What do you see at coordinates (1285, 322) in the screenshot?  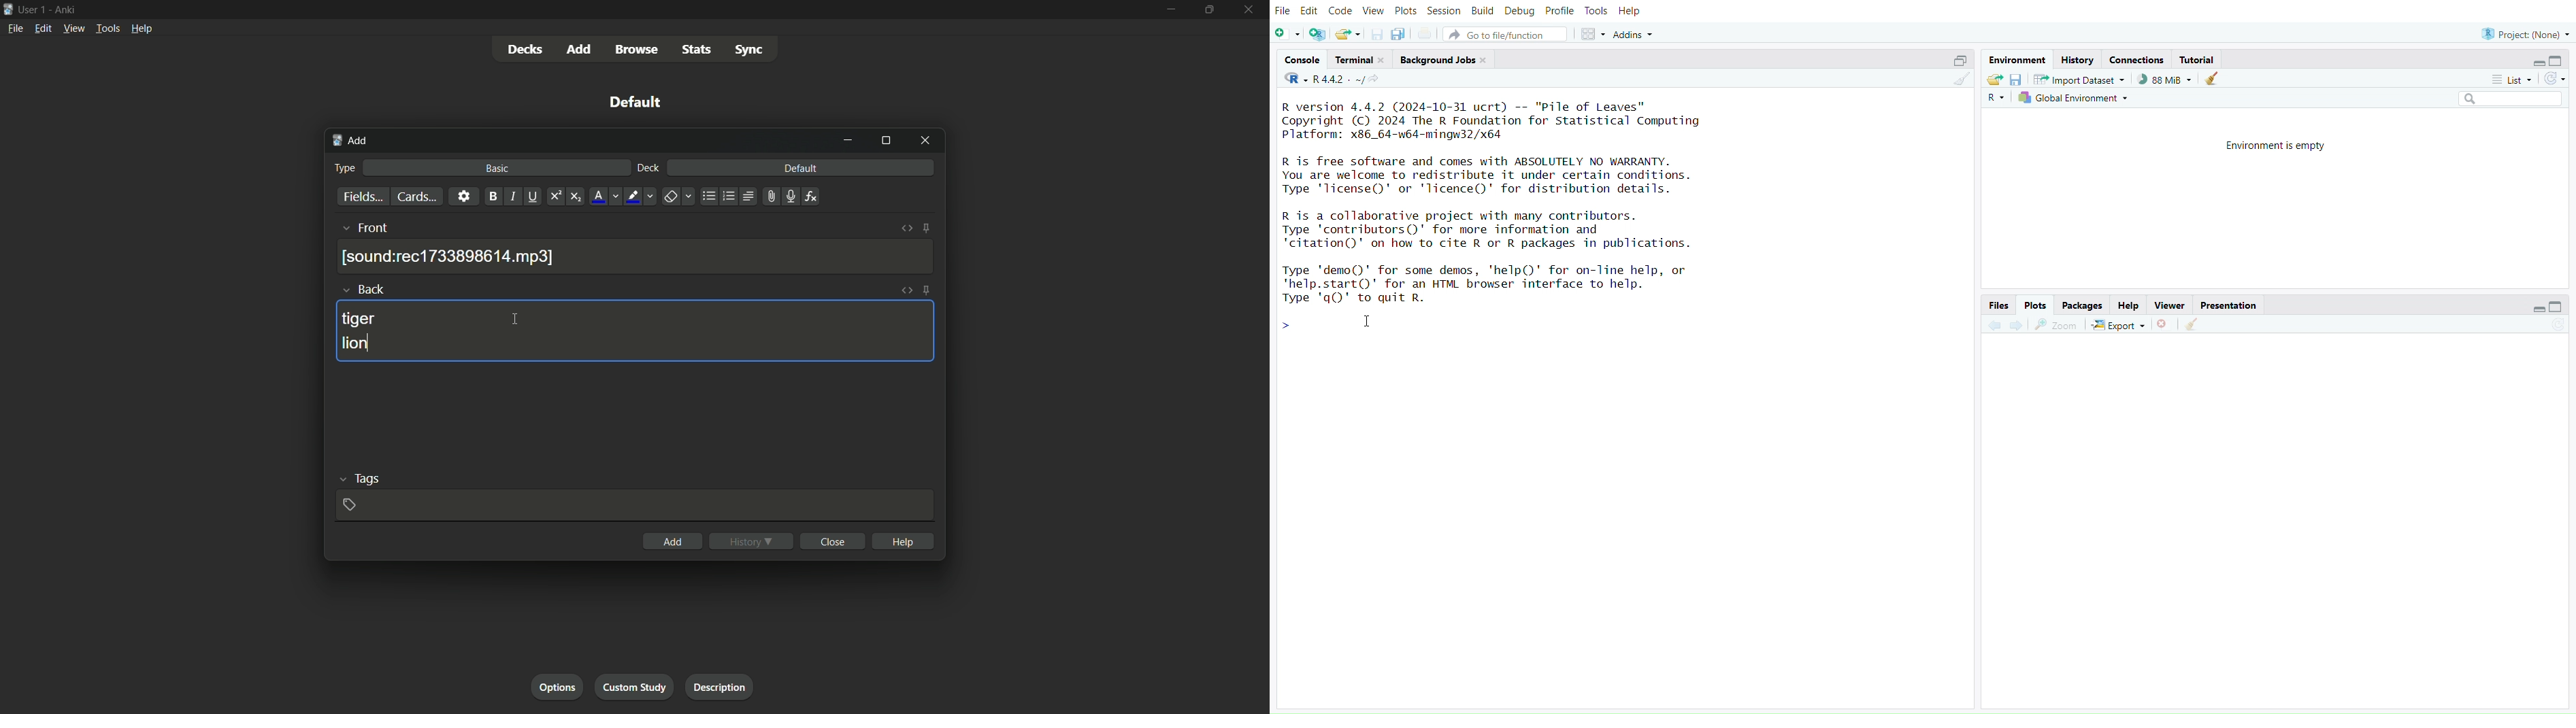 I see `prompt cursor` at bounding box center [1285, 322].